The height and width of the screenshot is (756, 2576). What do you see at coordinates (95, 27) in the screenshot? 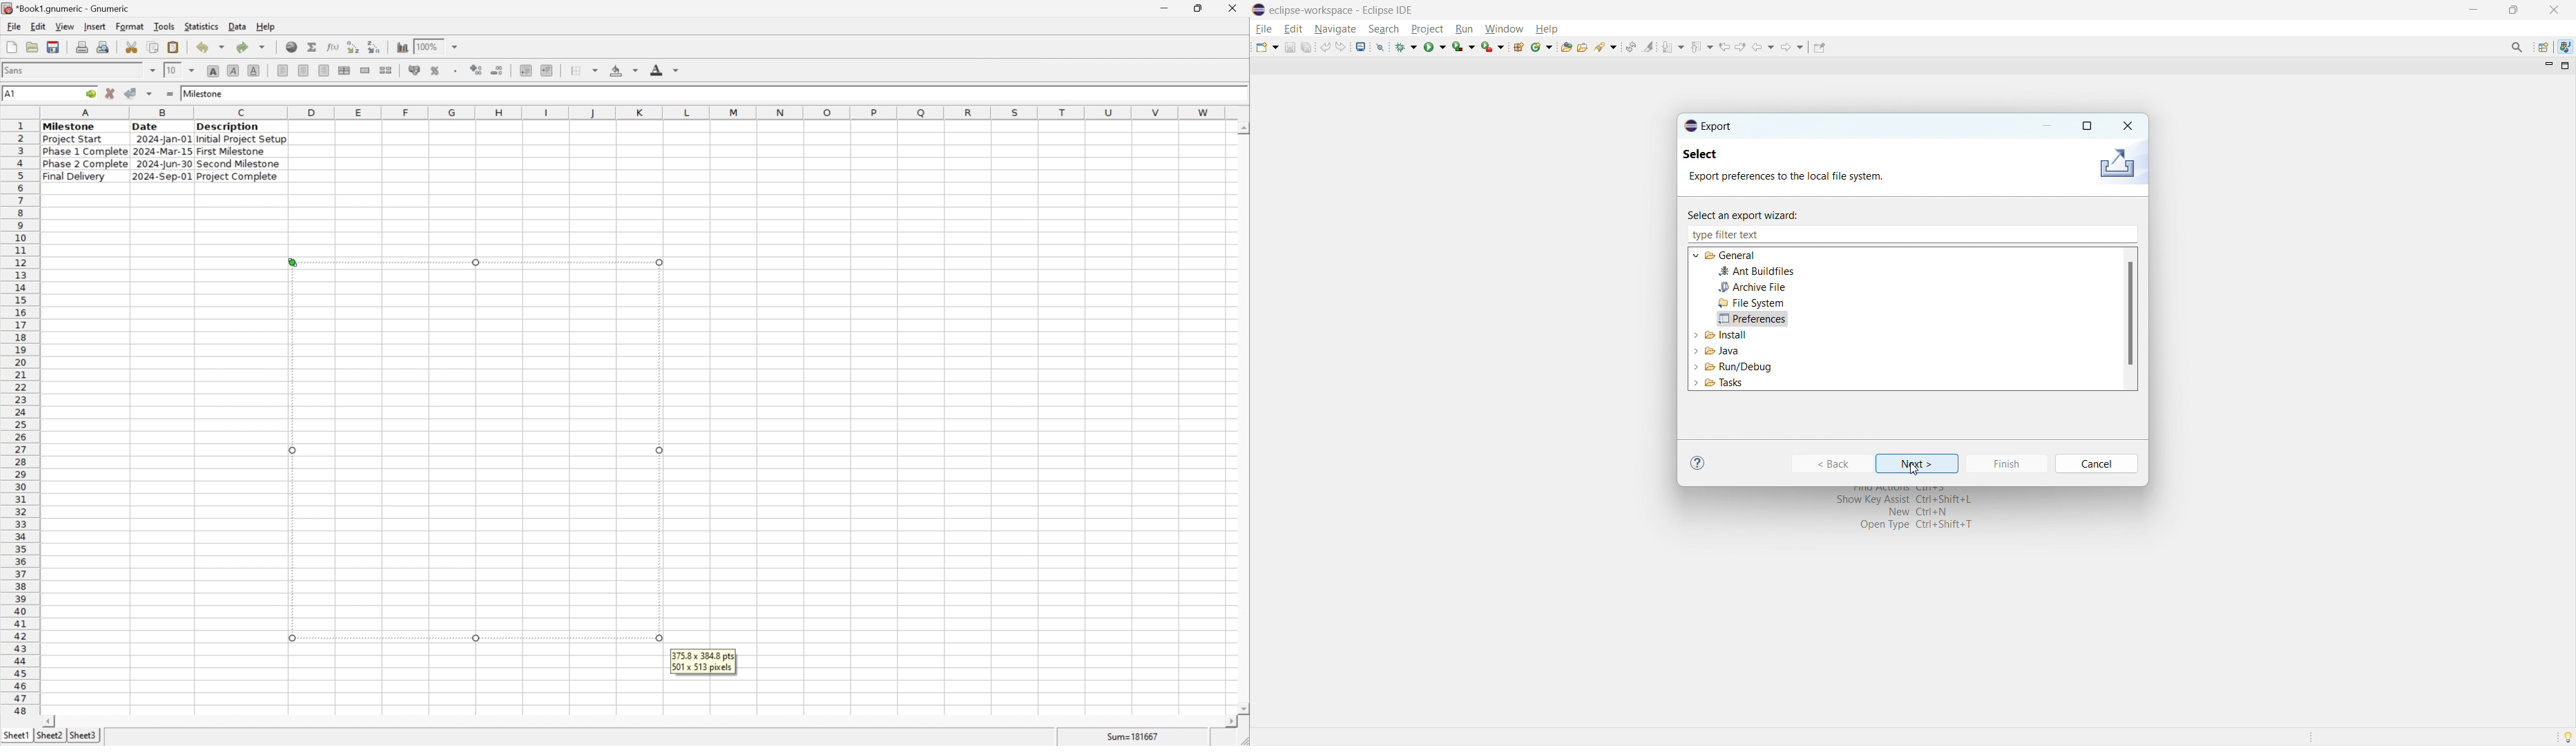
I see `insert` at bounding box center [95, 27].